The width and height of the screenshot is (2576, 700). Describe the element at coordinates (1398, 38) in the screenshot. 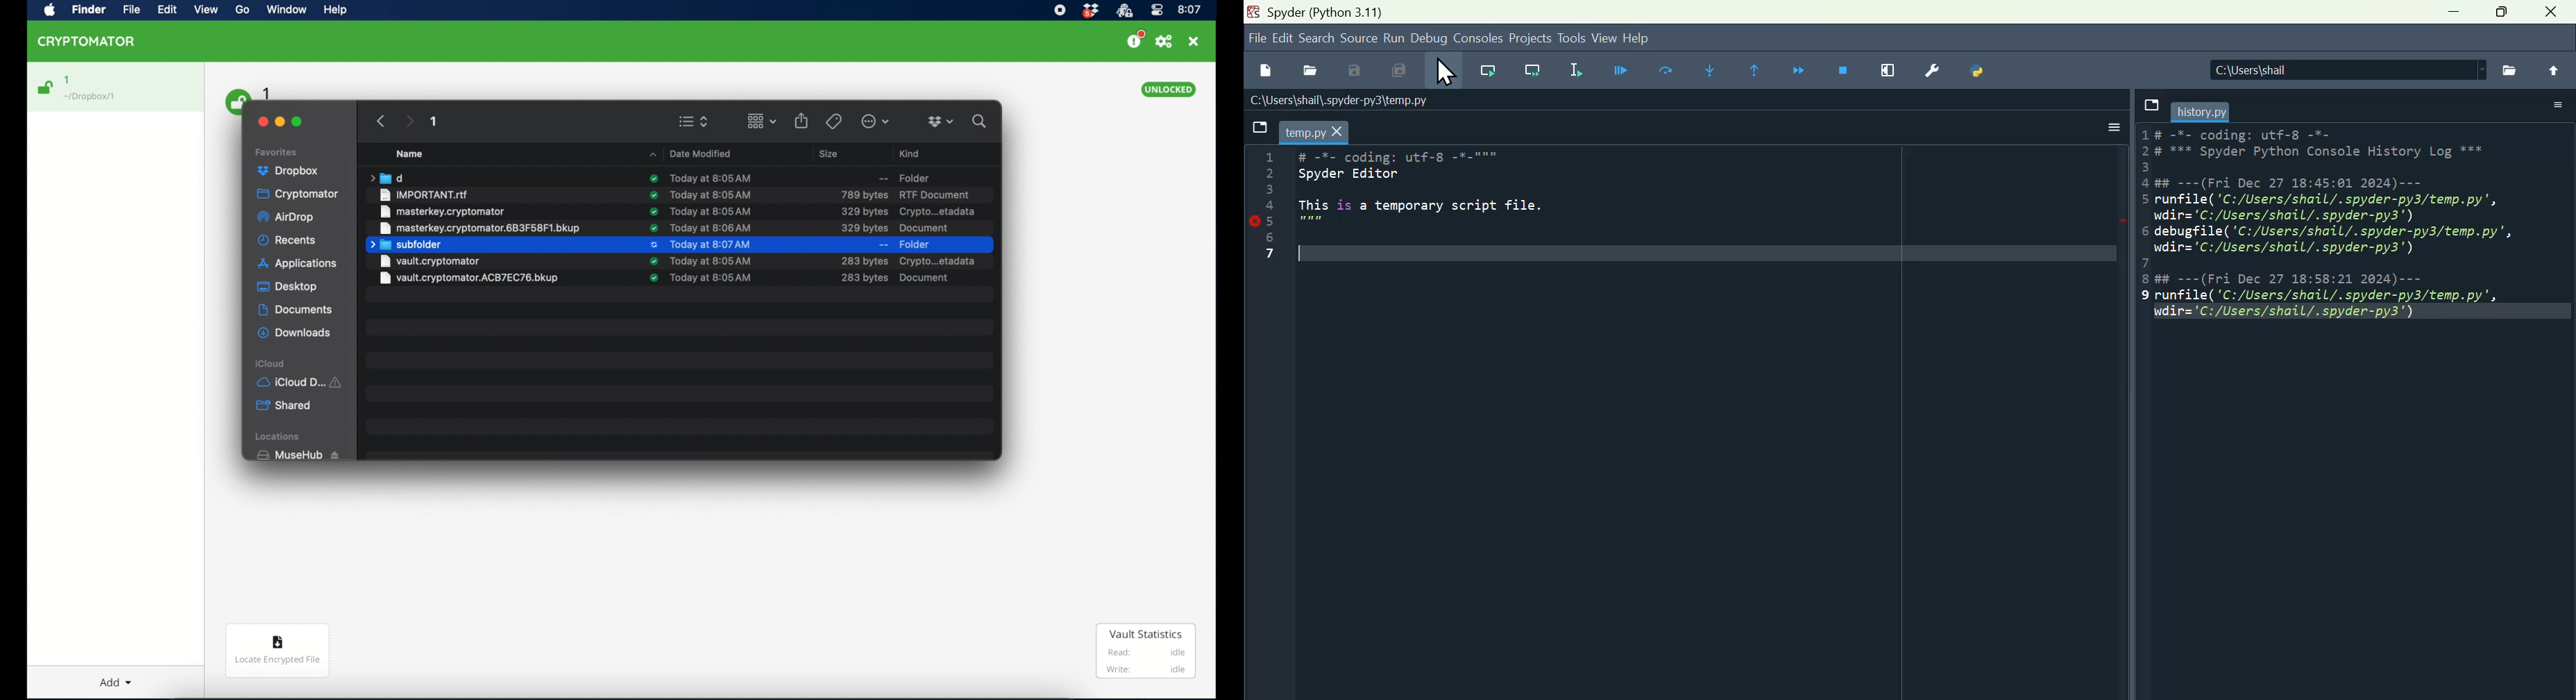

I see `` at that location.